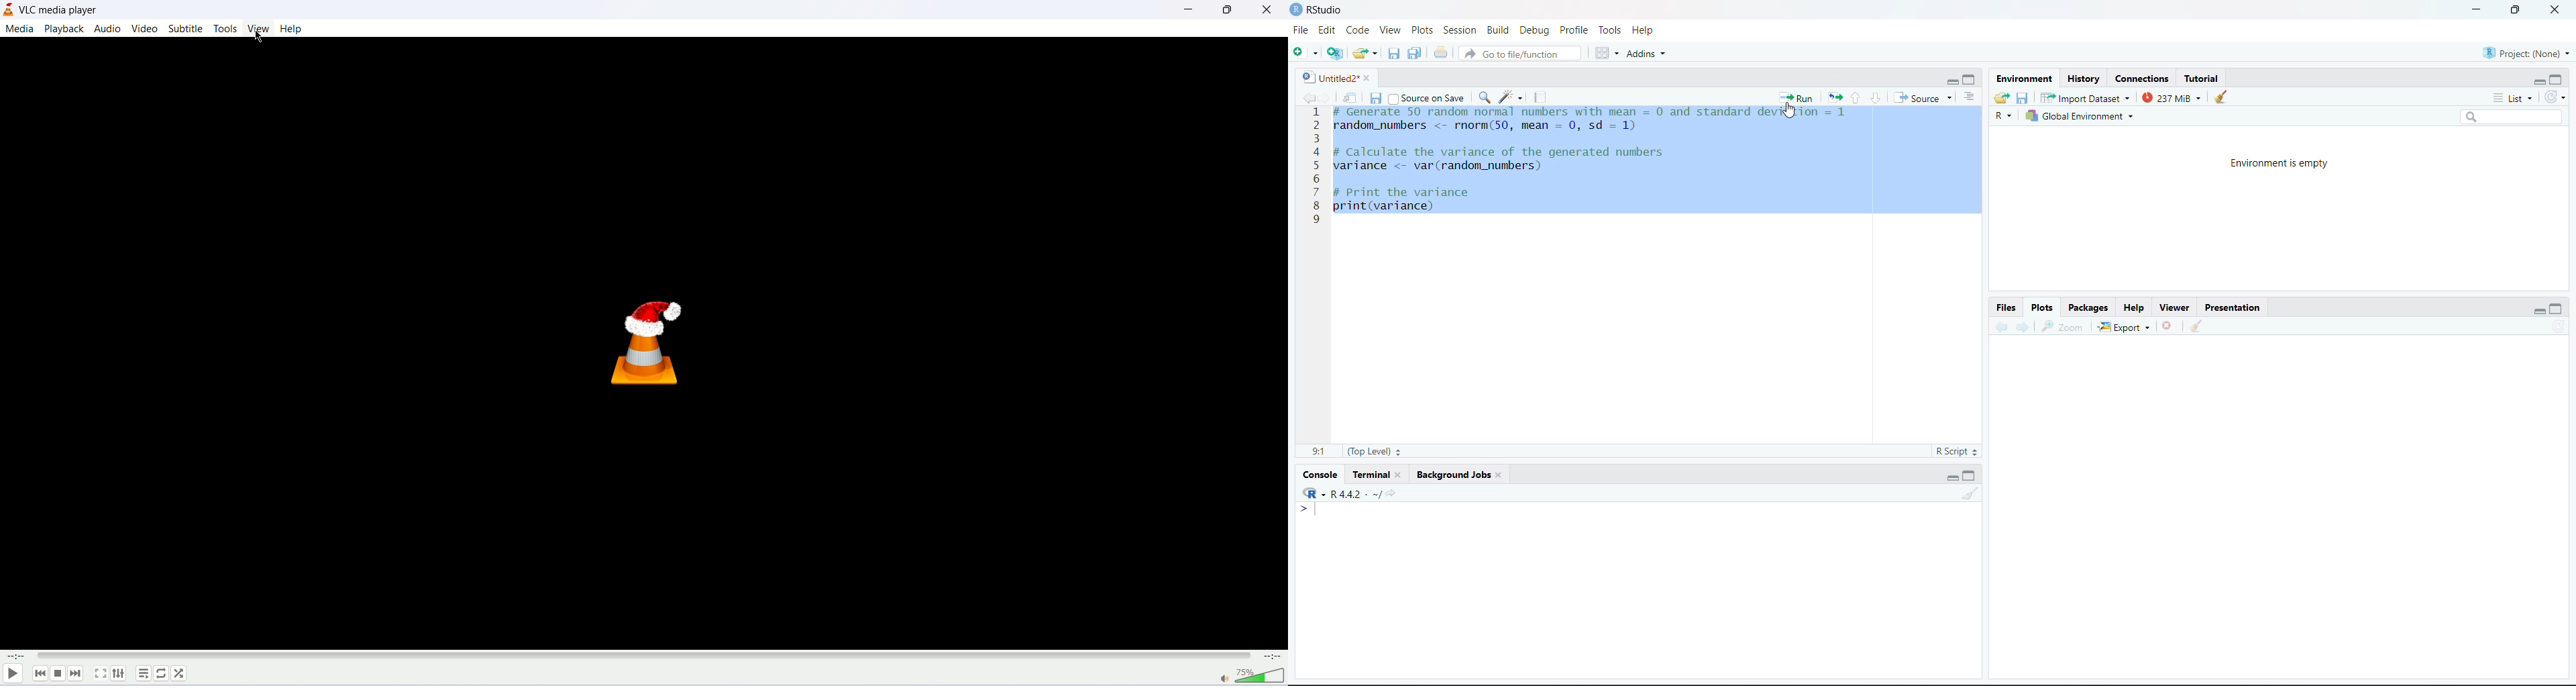 Image resolution: width=2576 pixels, height=700 pixels. I want to click on Presentation, so click(2233, 307).